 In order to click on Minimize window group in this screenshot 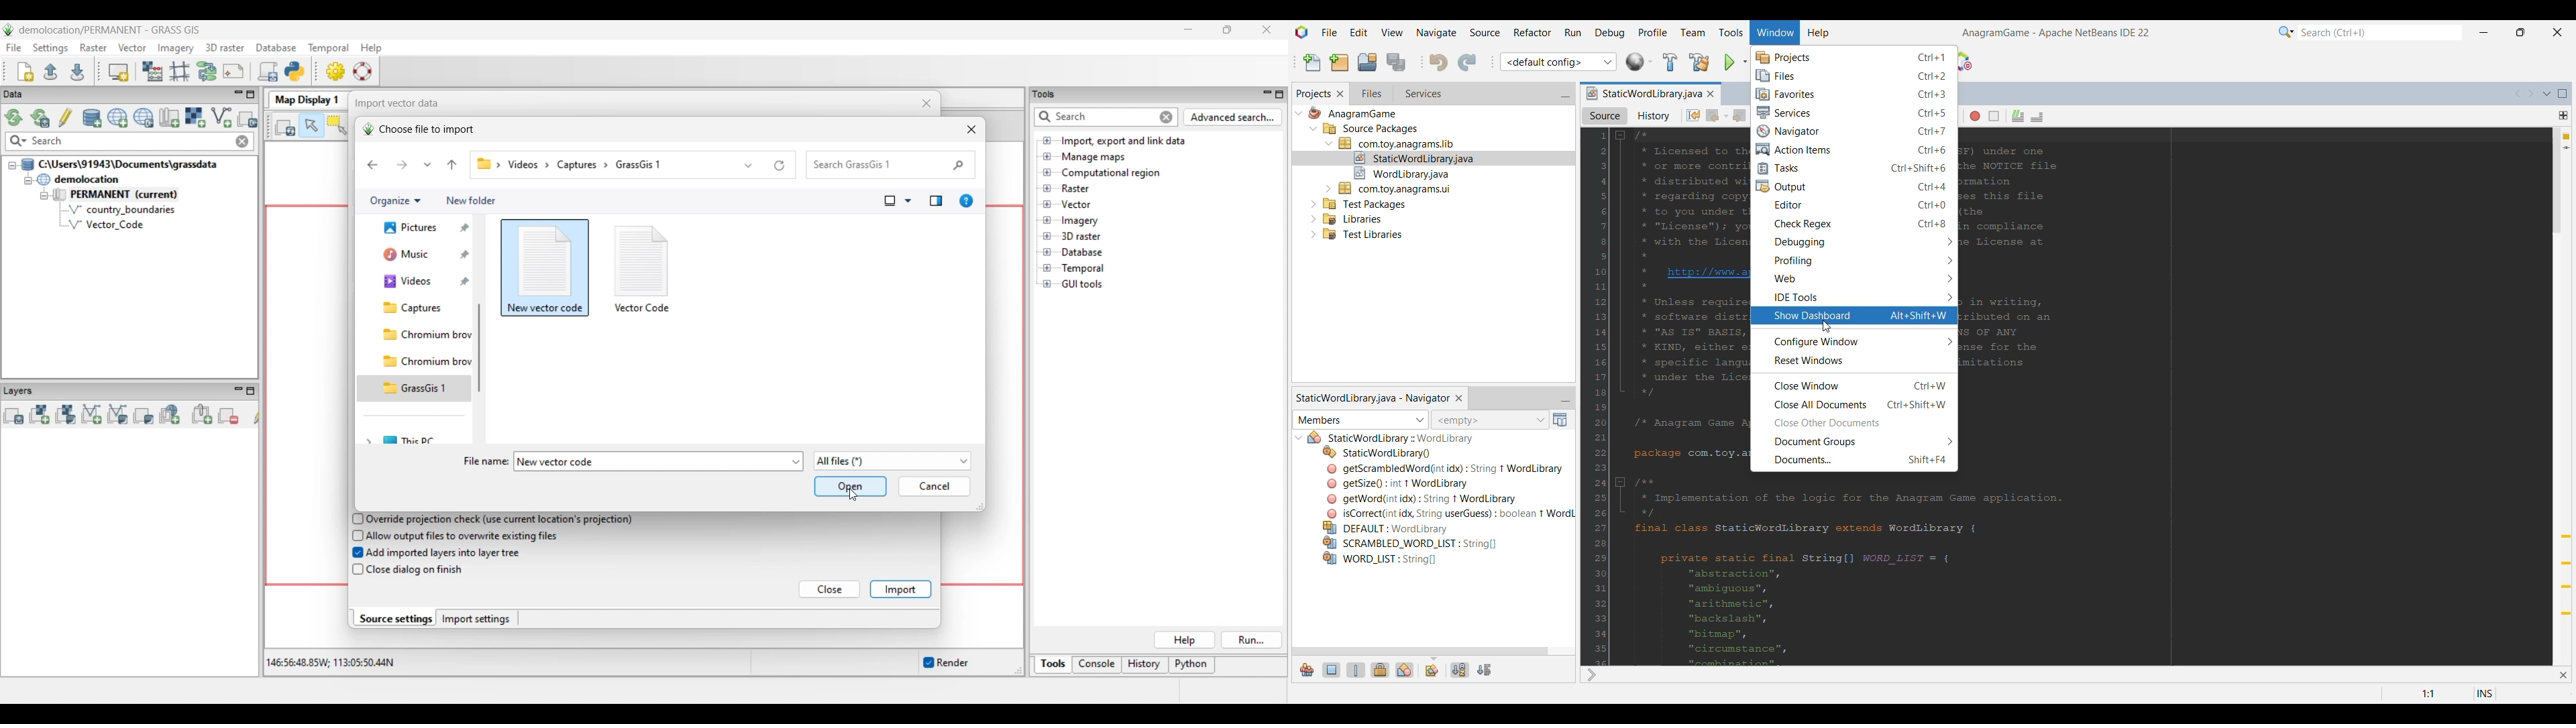, I will do `click(1565, 95)`.